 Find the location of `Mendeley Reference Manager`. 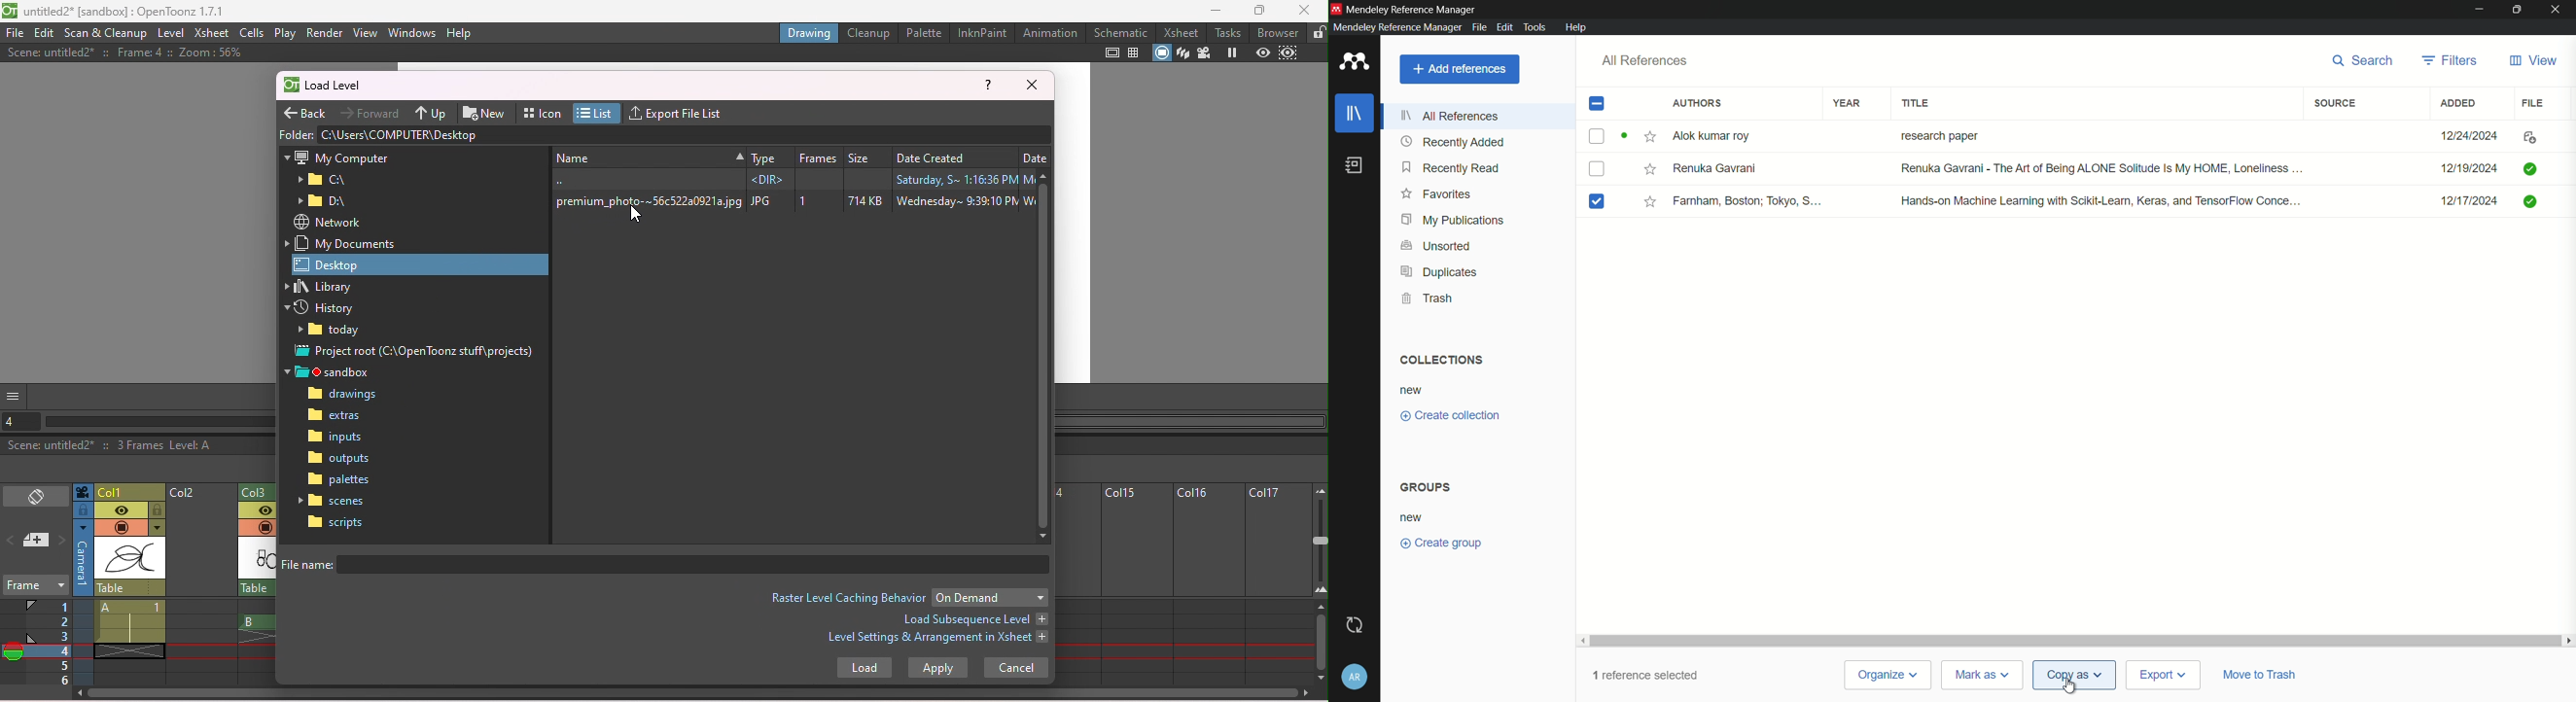

Mendeley Reference Manager is located at coordinates (1415, 8).